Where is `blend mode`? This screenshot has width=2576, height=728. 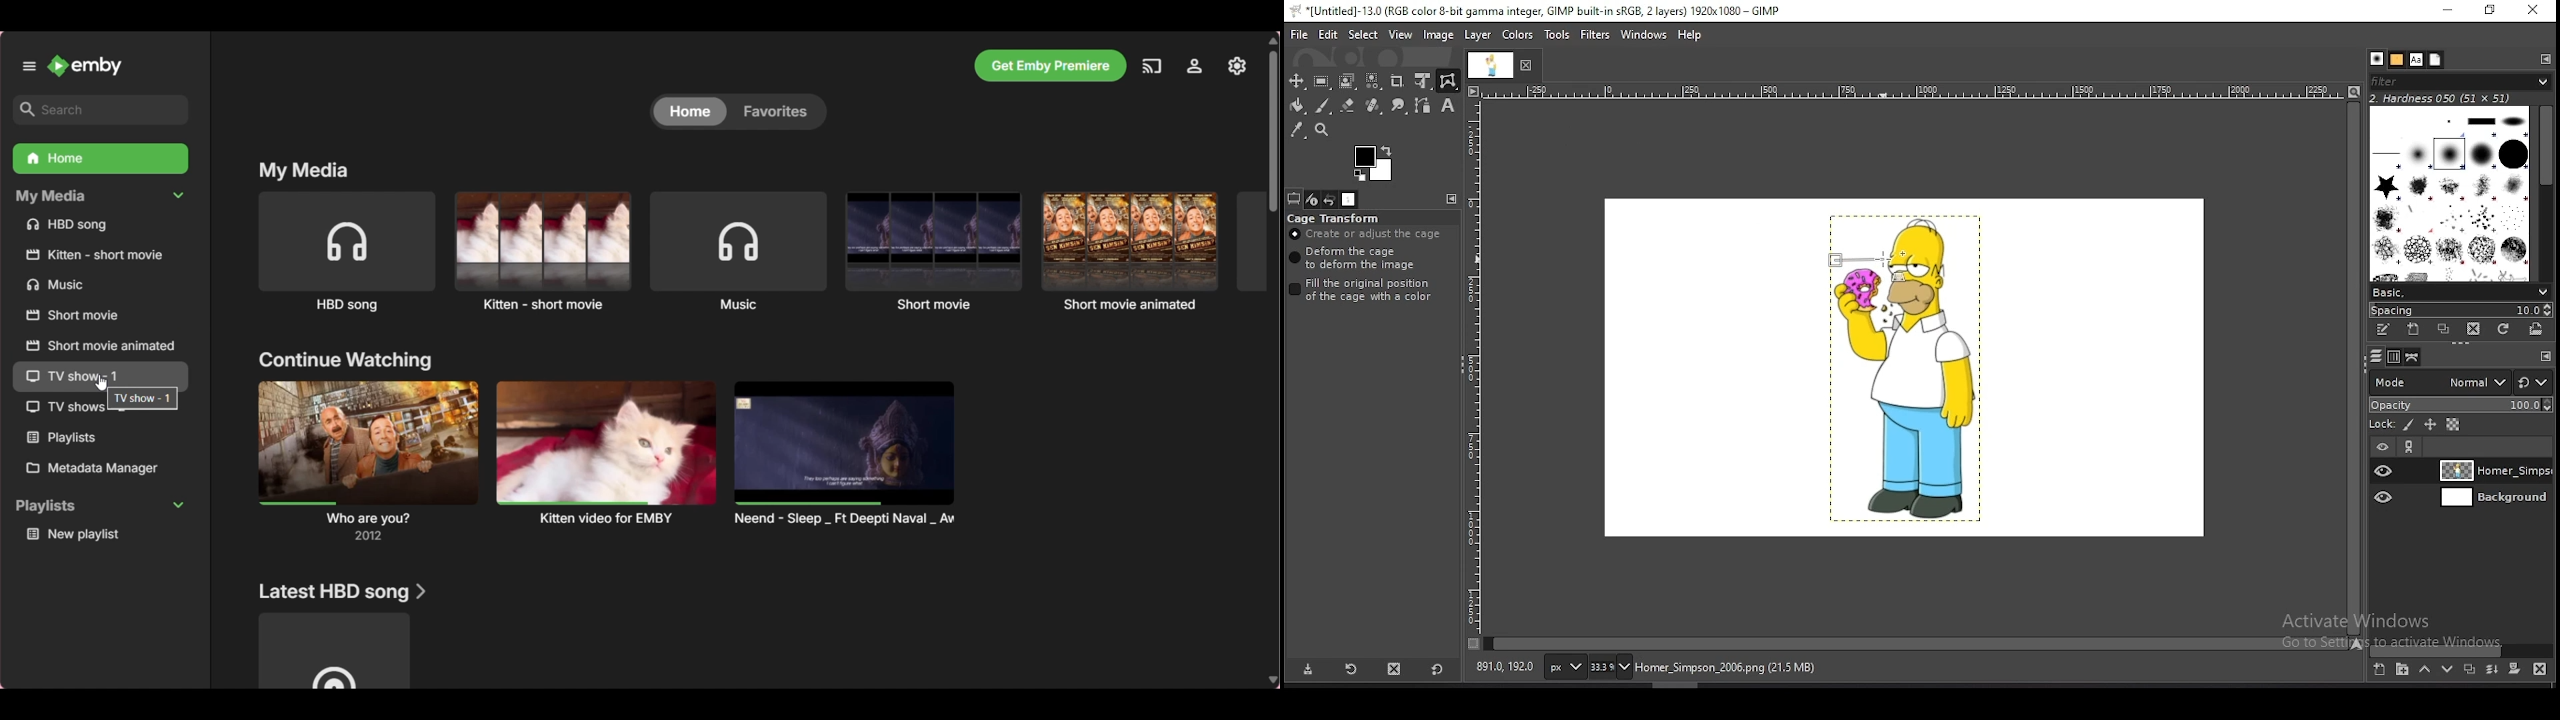 blend mode is located at coordinates (2435, 381).